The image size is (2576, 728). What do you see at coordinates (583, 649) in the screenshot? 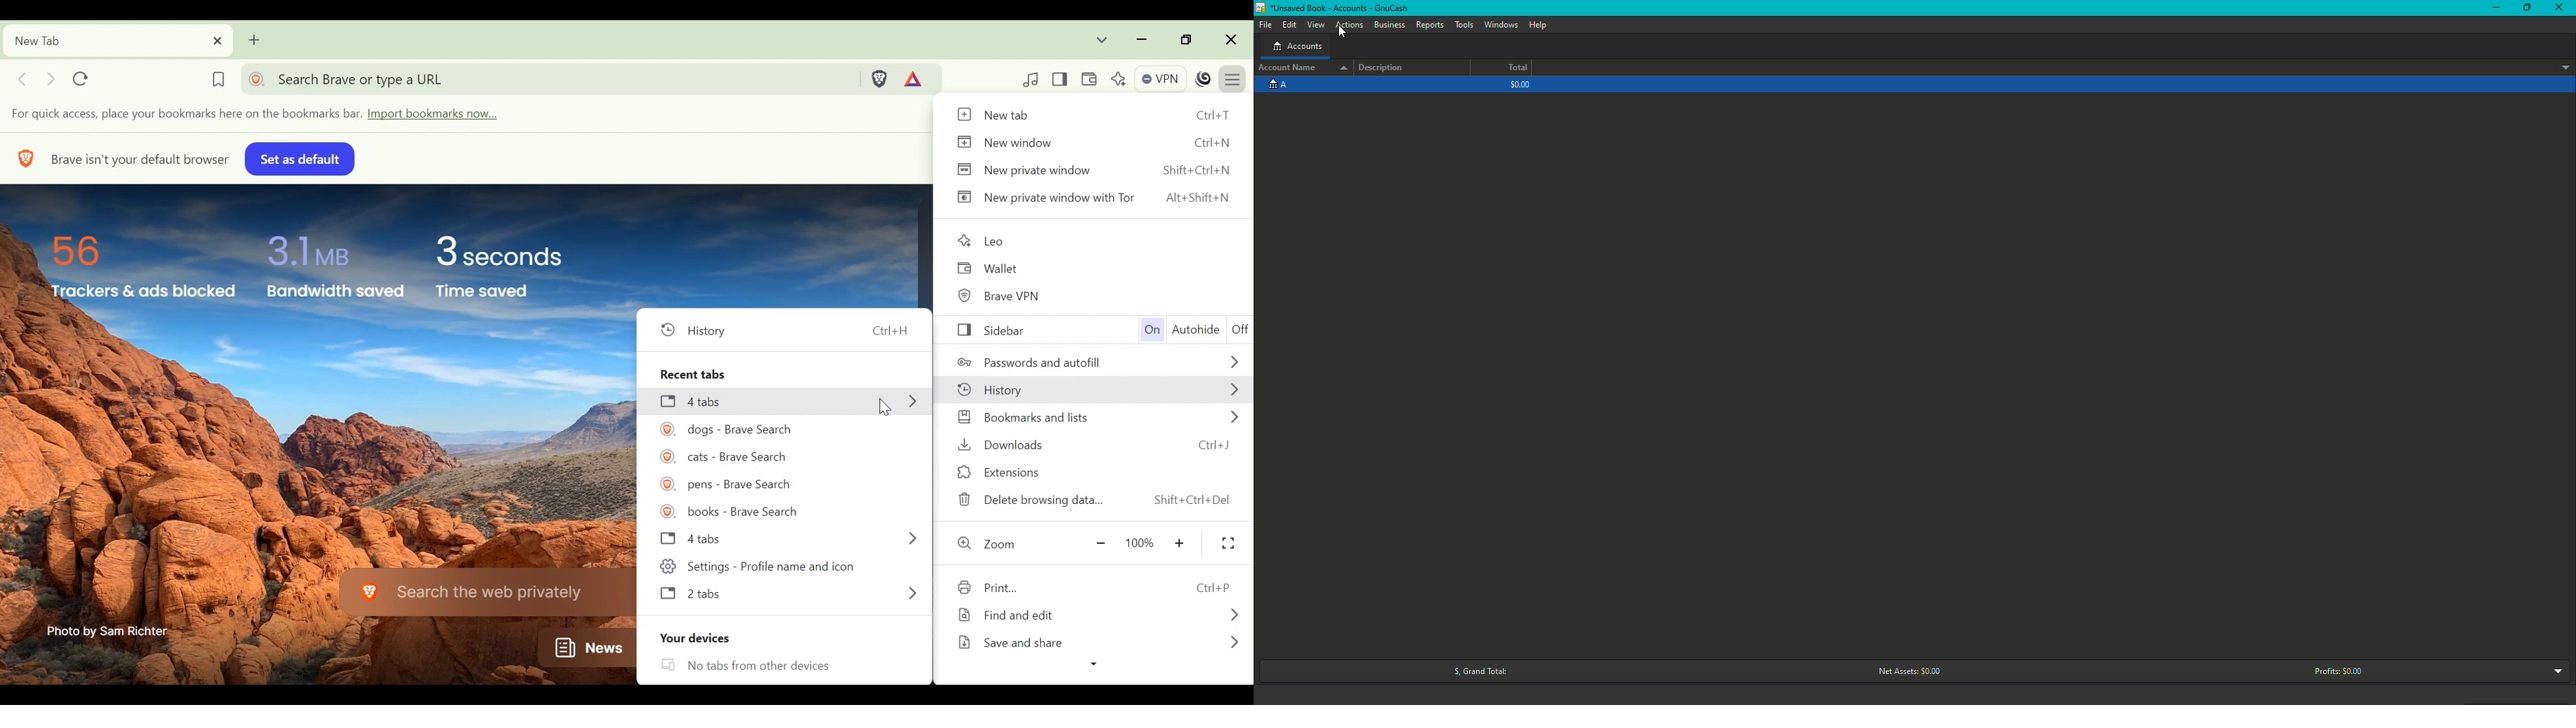
I see `News` at bounding box center [583, 649].